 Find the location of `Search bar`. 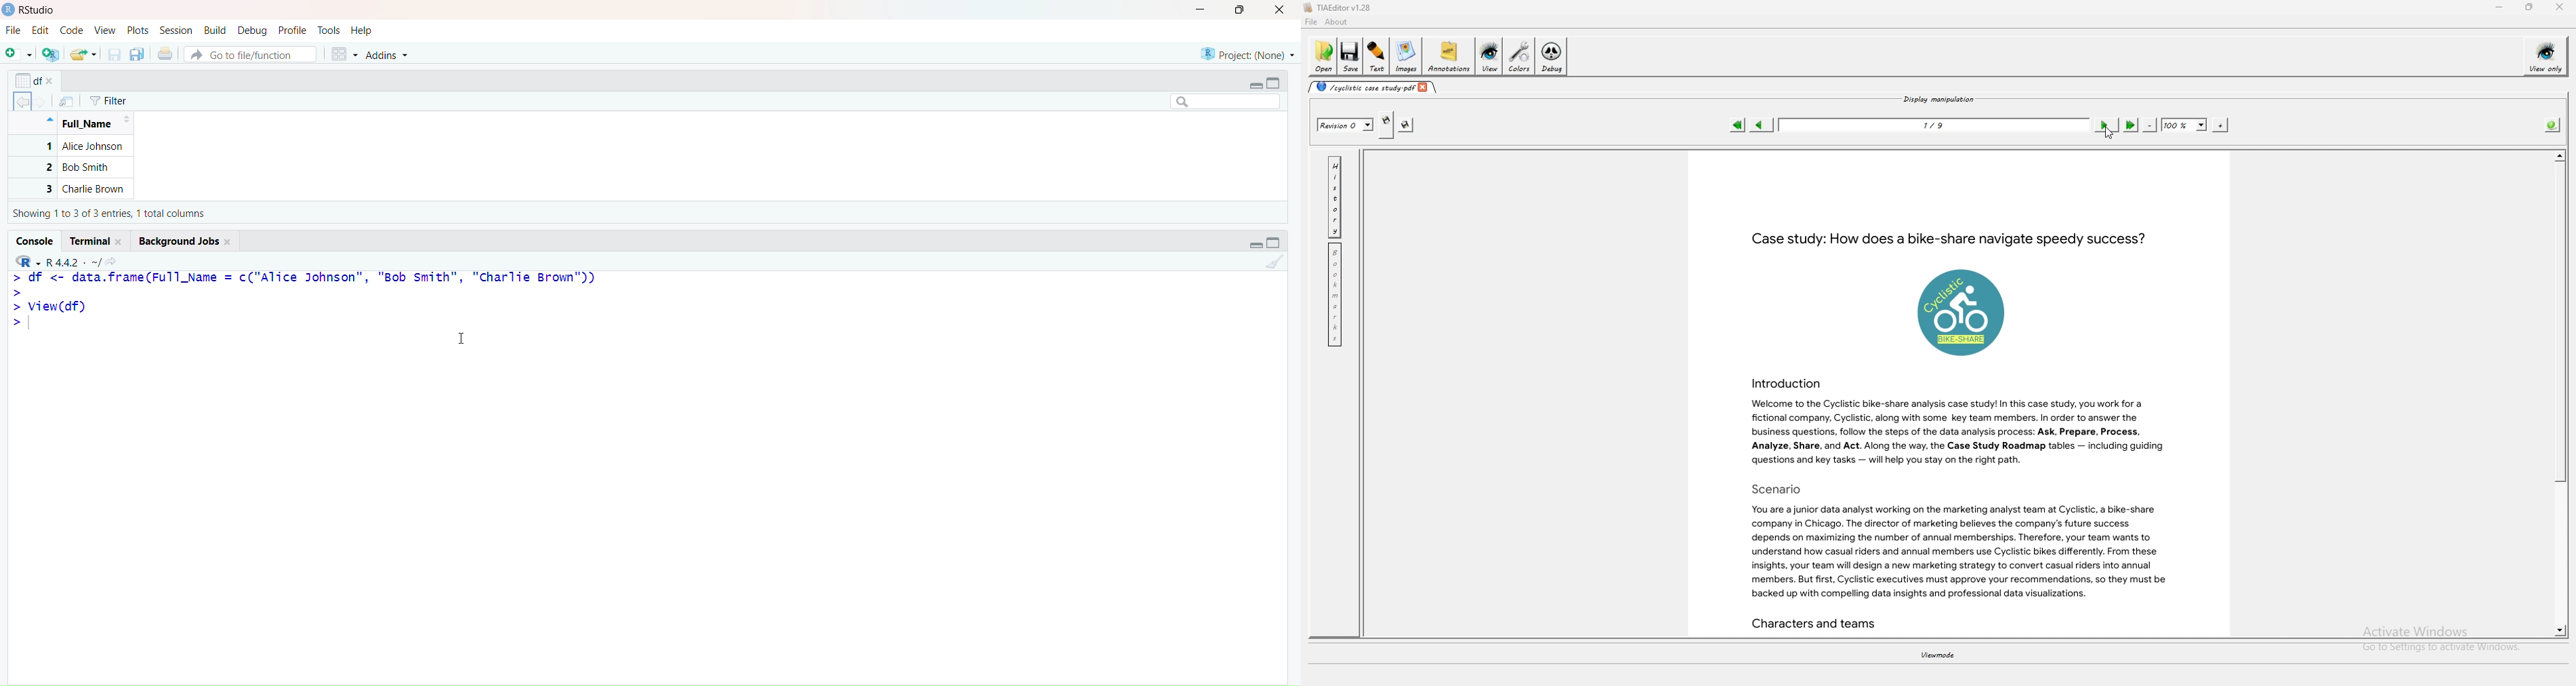

Search bar is located at coordinates (1224, 102).